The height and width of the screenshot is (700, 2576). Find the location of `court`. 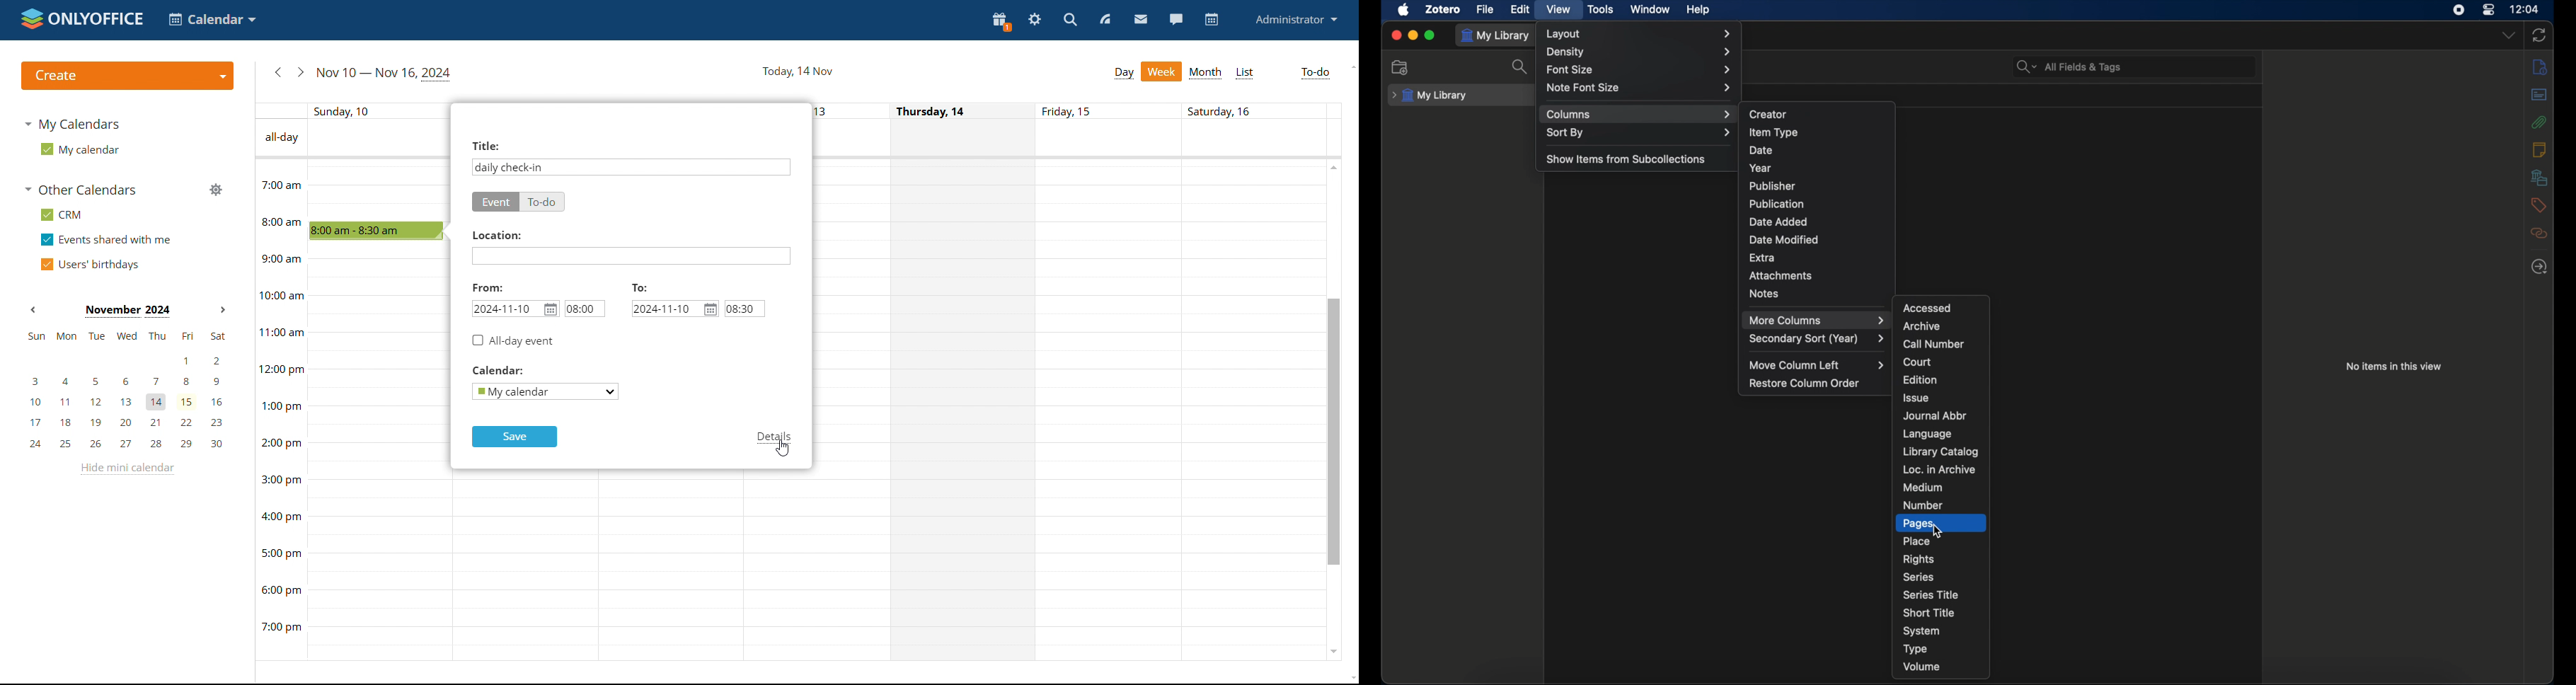

court is located at coordinates (1918, 362).